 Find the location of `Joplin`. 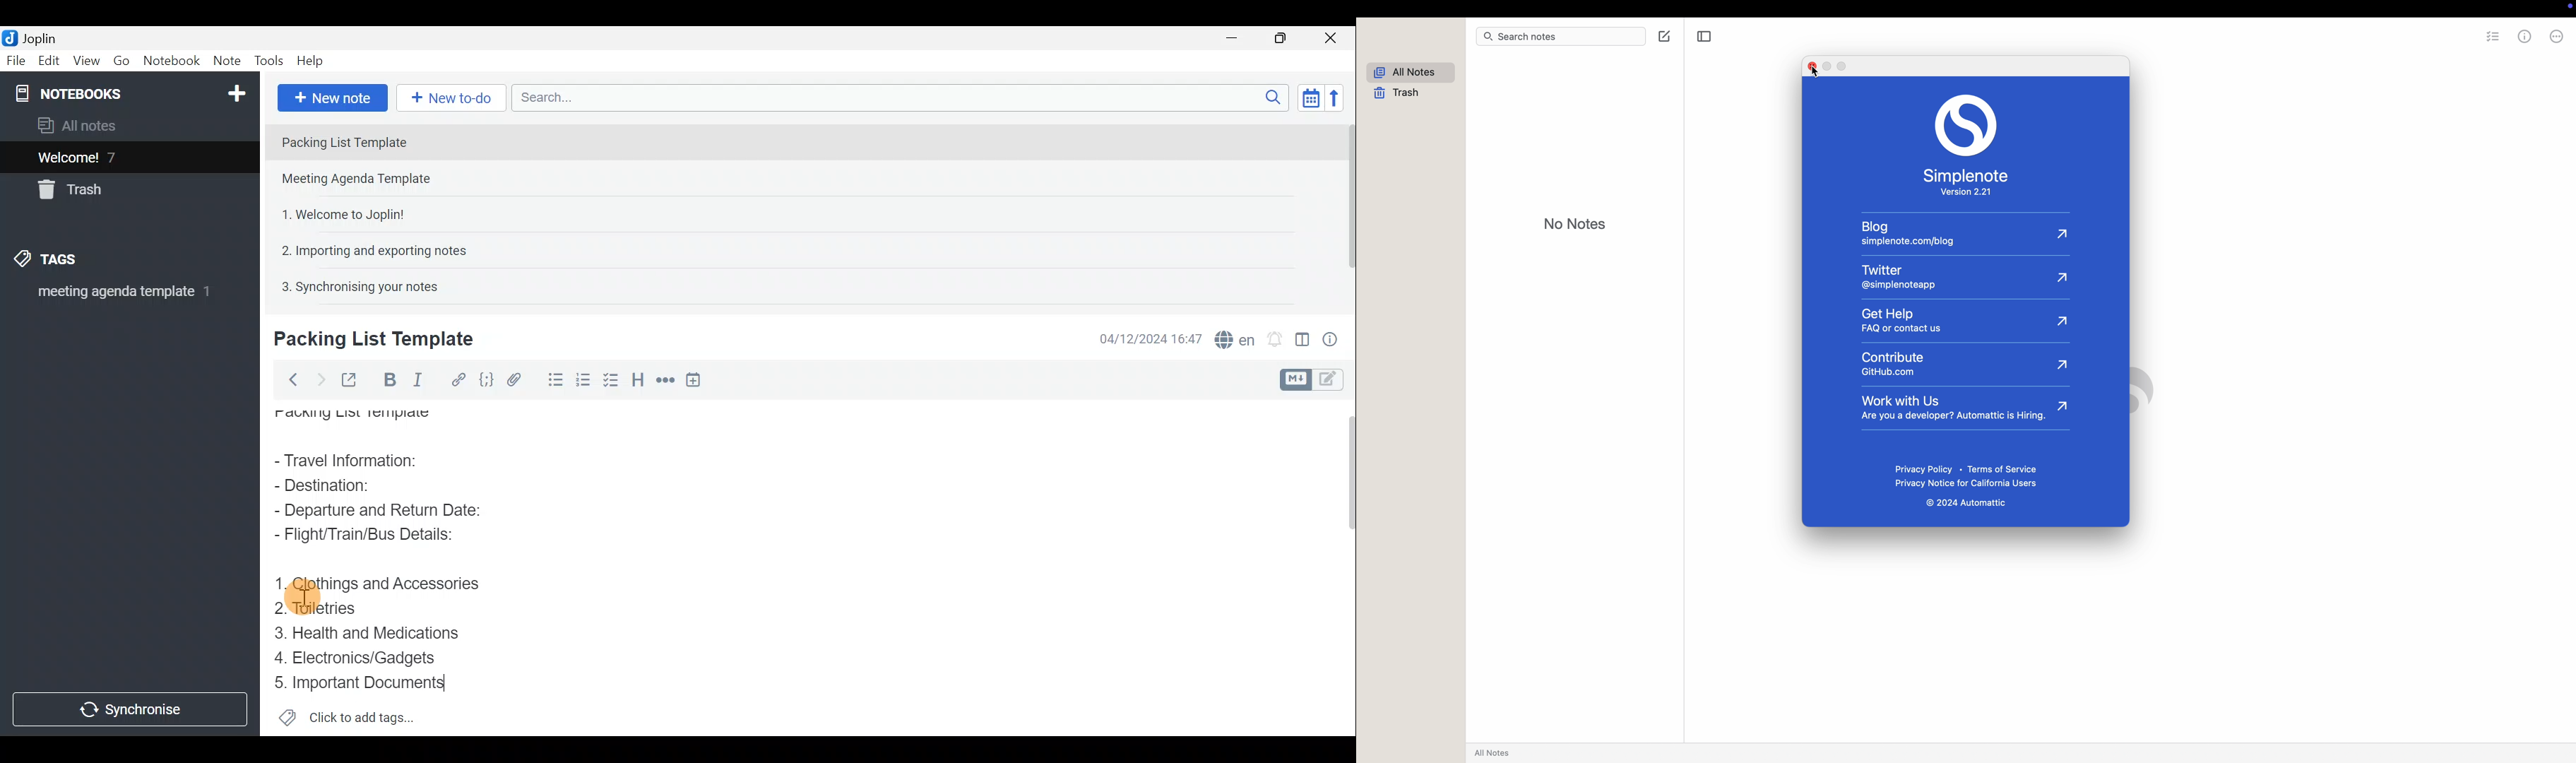

Joplin is located at coordinates (33, 37).